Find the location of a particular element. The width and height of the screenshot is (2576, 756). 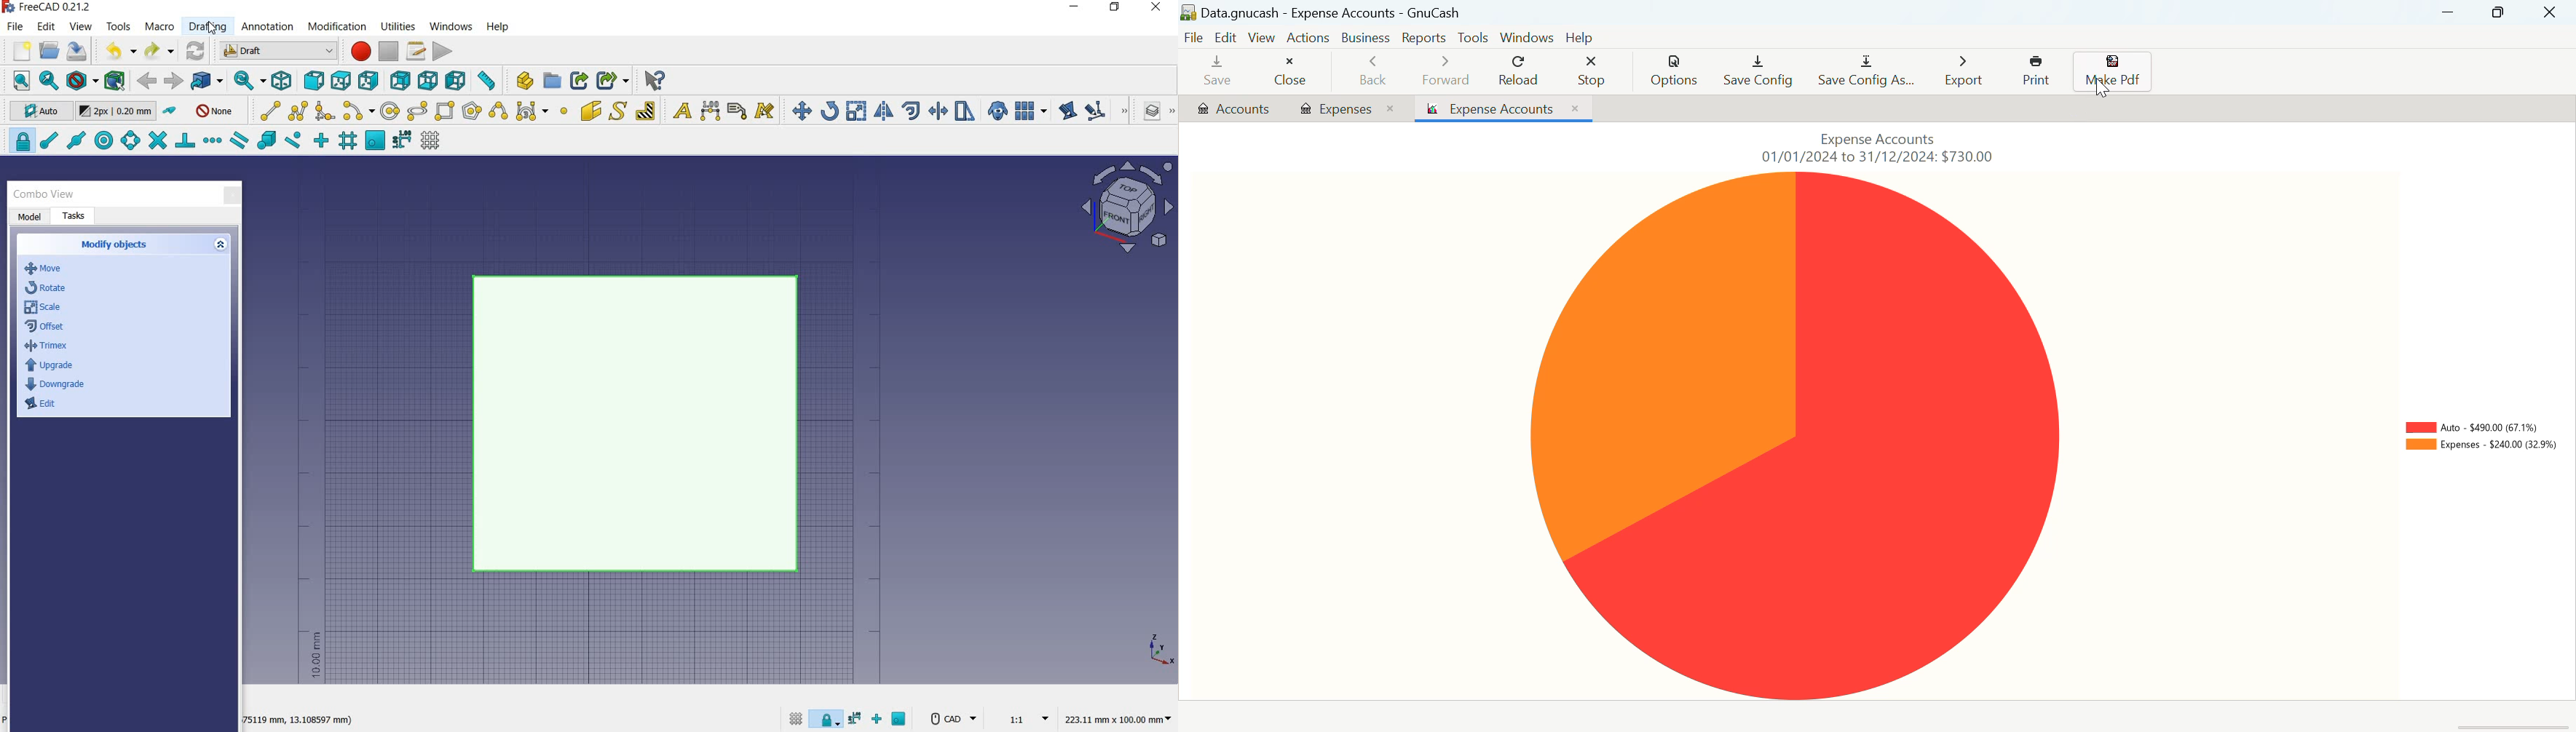

xyz point is located at coordinates (1161, 649).